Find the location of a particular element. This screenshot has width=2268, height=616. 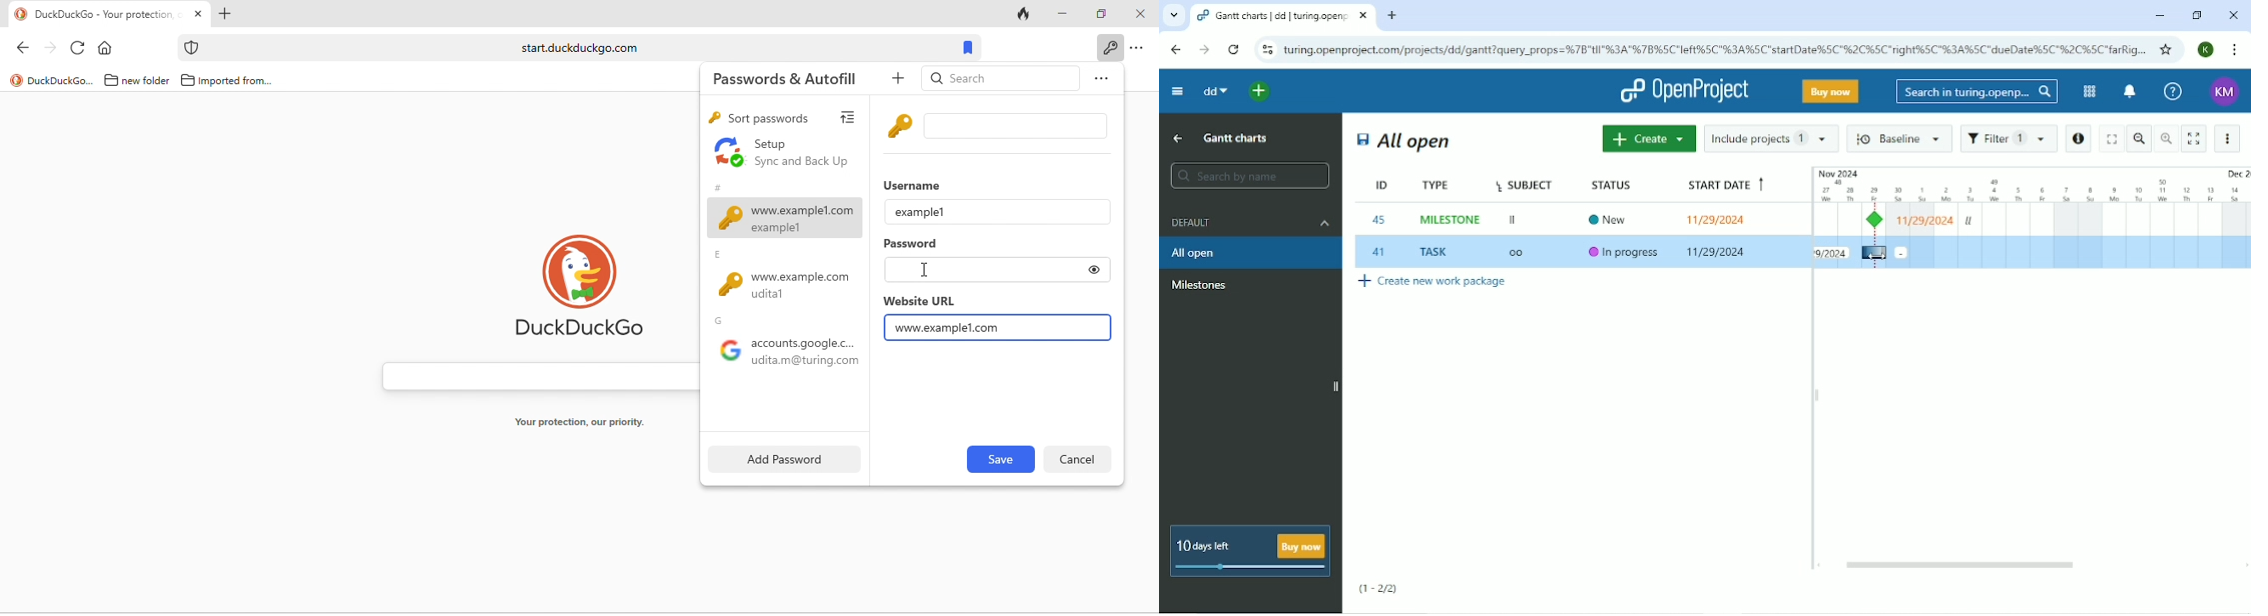

Forward is located at coordinates (1204, 50).